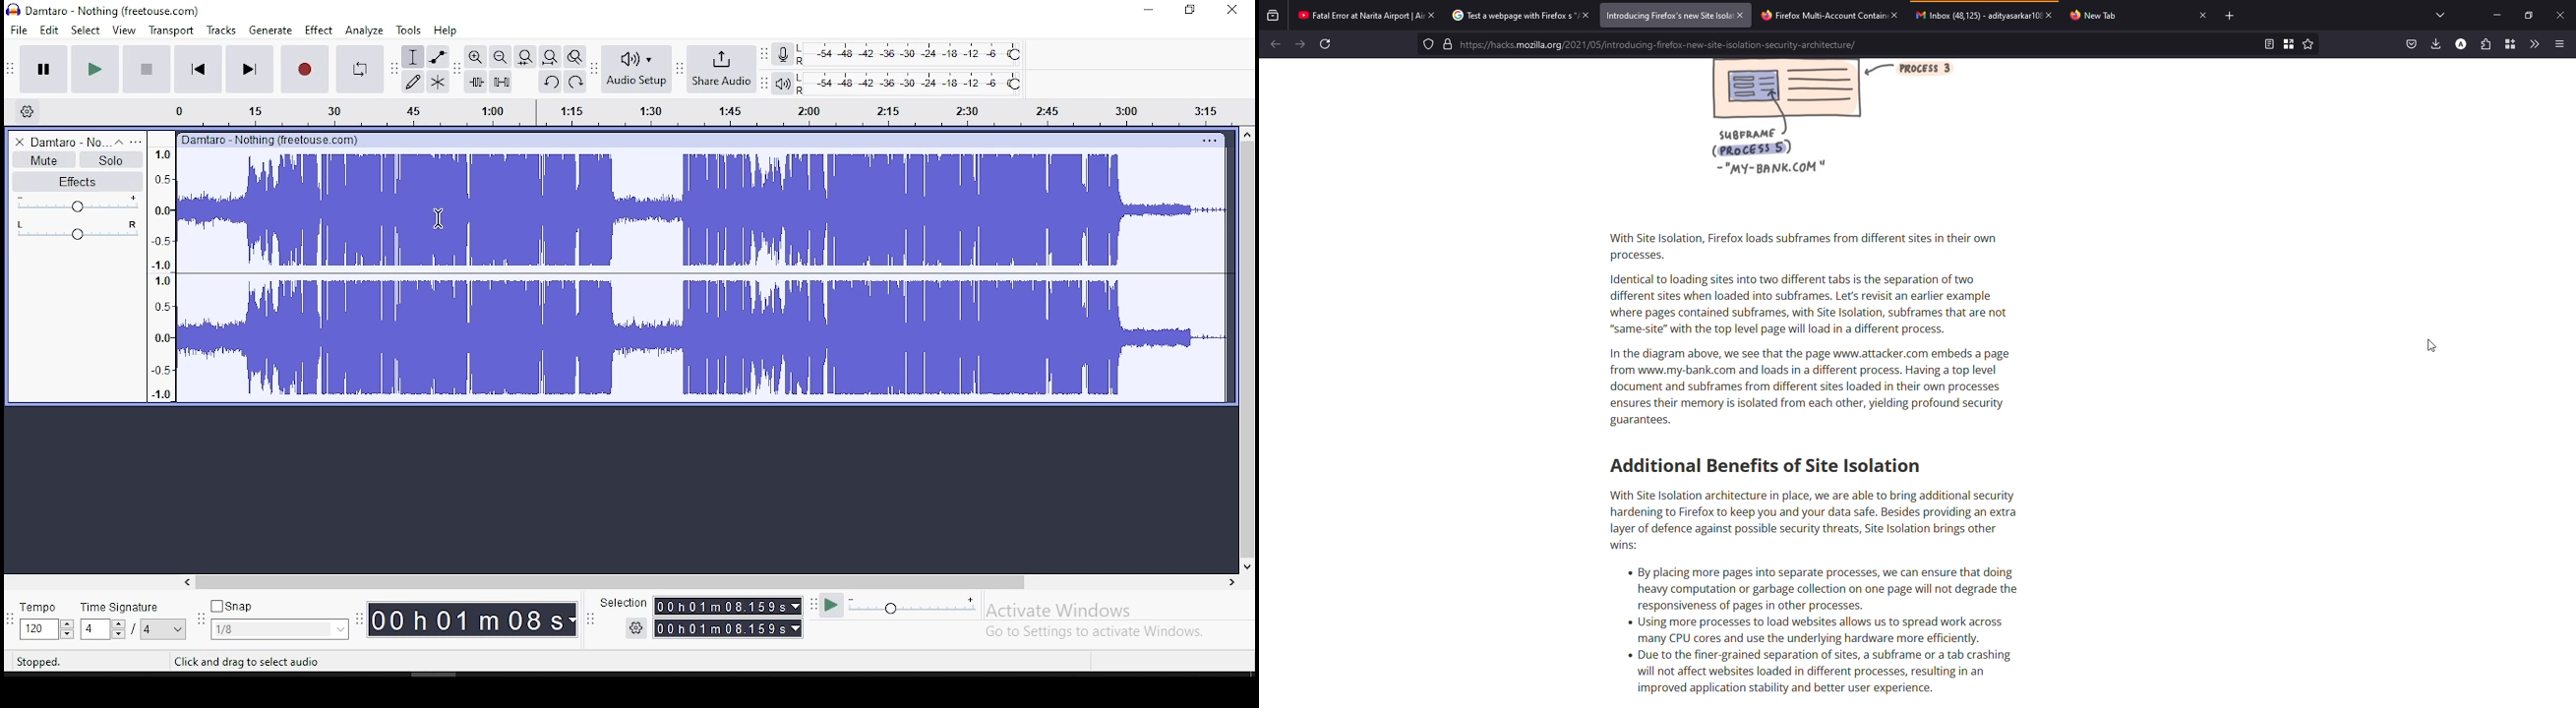 This screenshot has height=728, width=2576. What do you see at coordinates (158, 275) in the screenshot?
I see `` at bounding box center [158, 275].